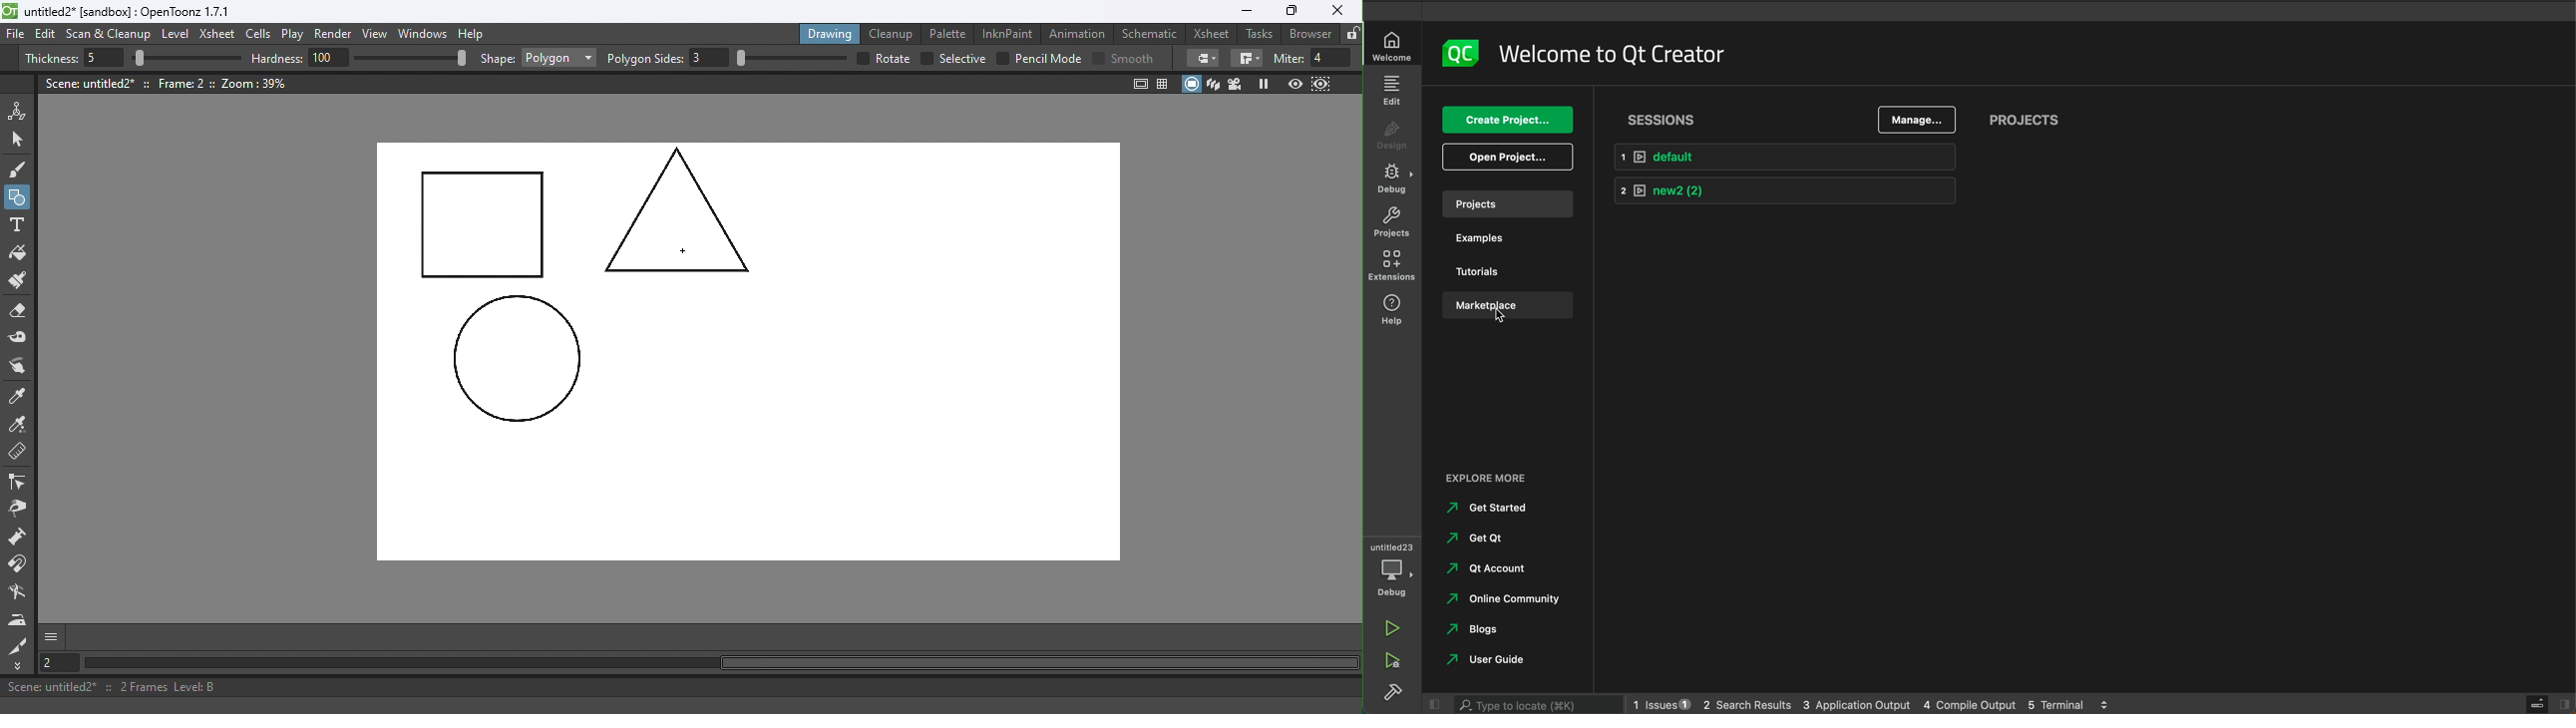  I want to click on circle, so click(517, 360).